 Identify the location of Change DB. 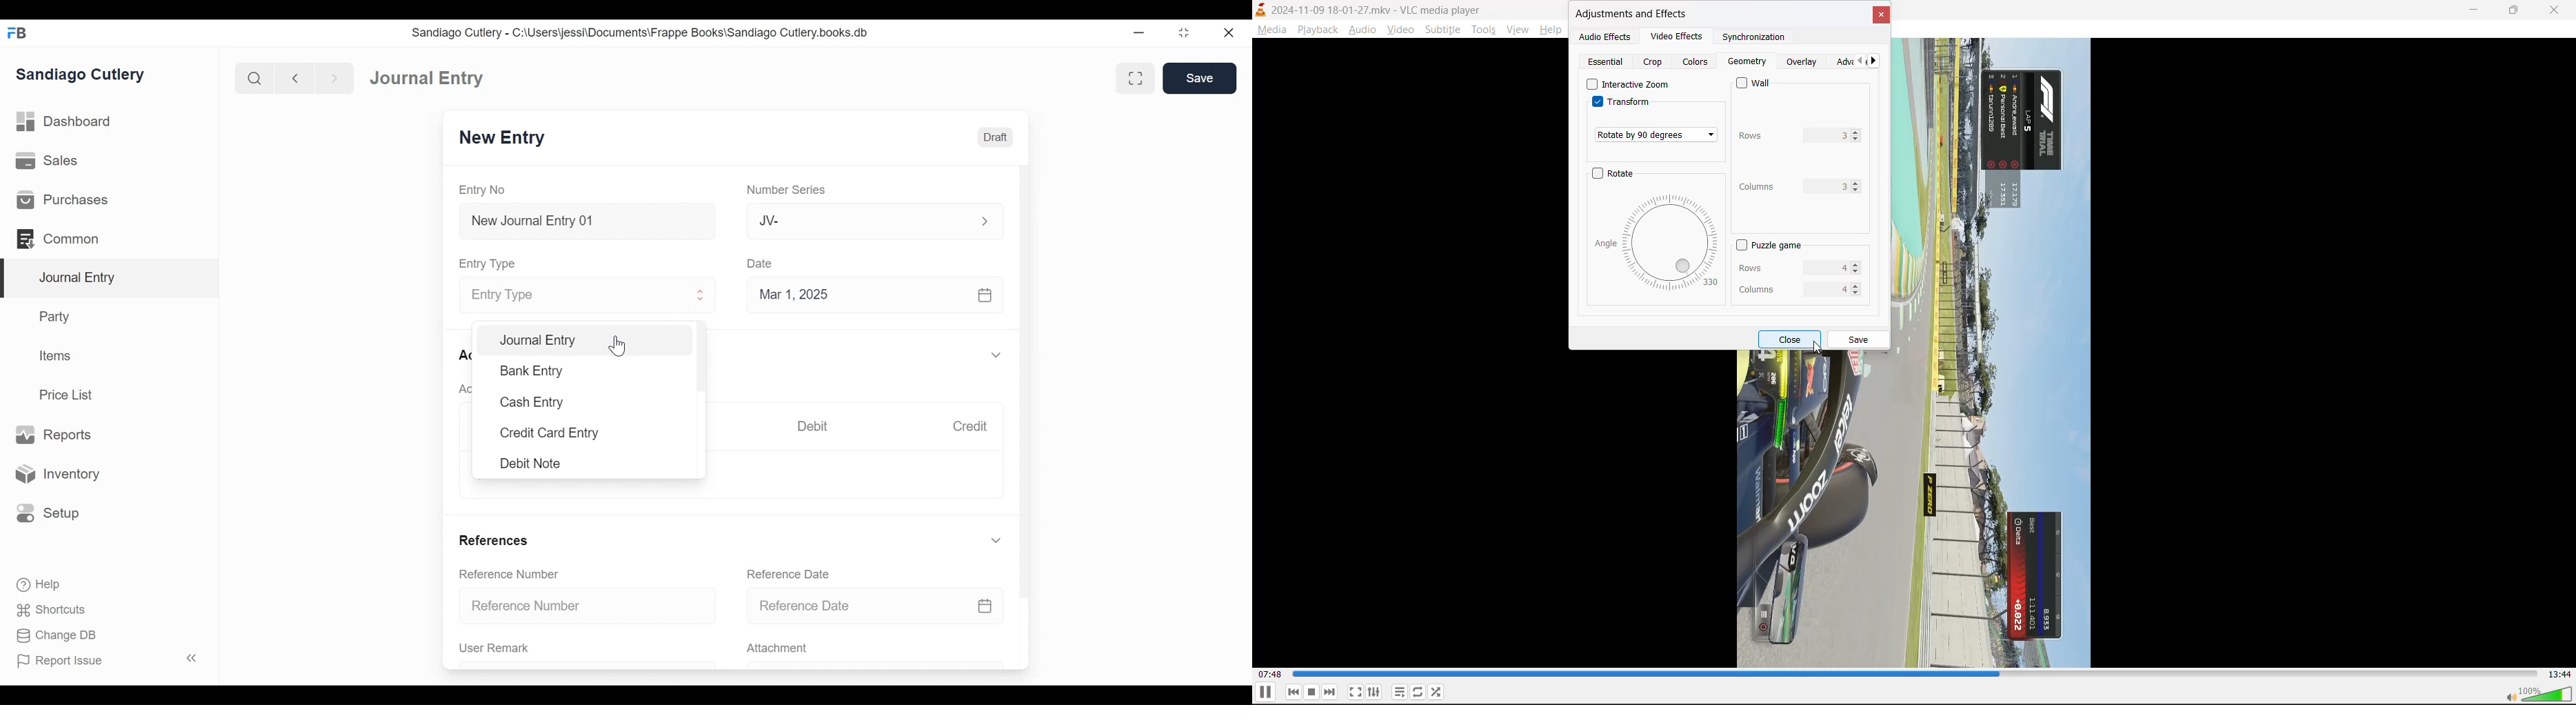
(51, 636).